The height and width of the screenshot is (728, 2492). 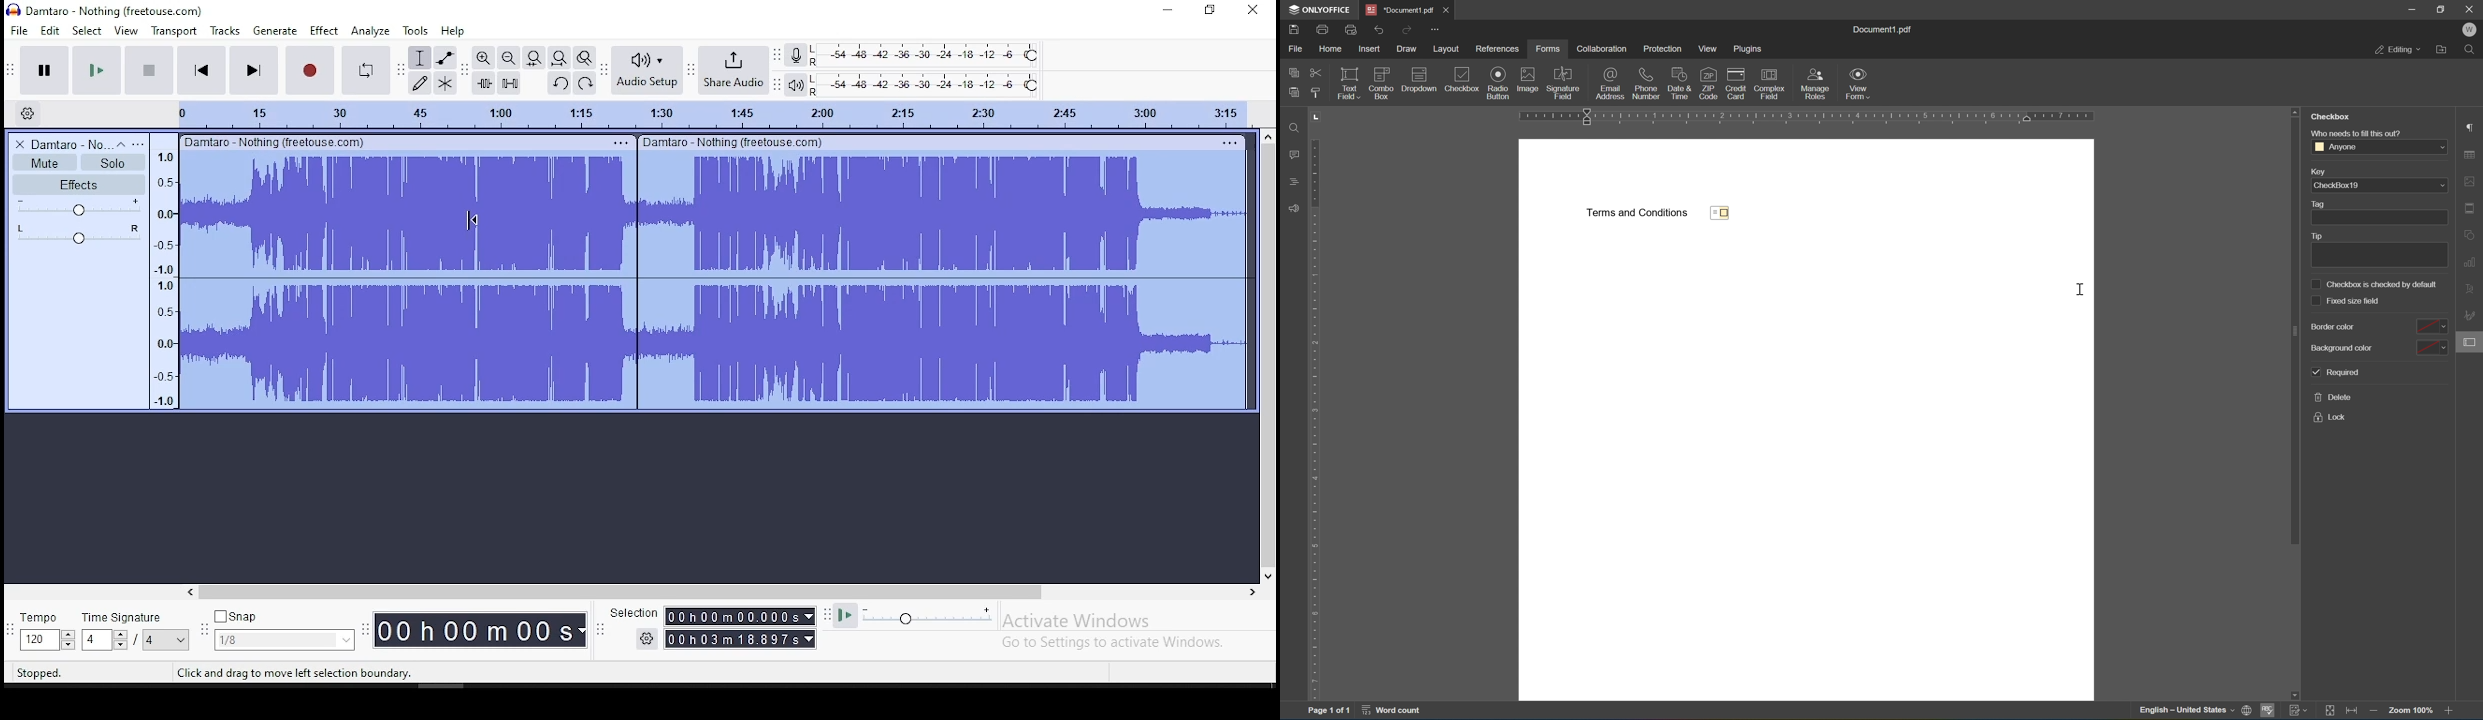 I want to click on ruler, so click(x=1819, y=118).